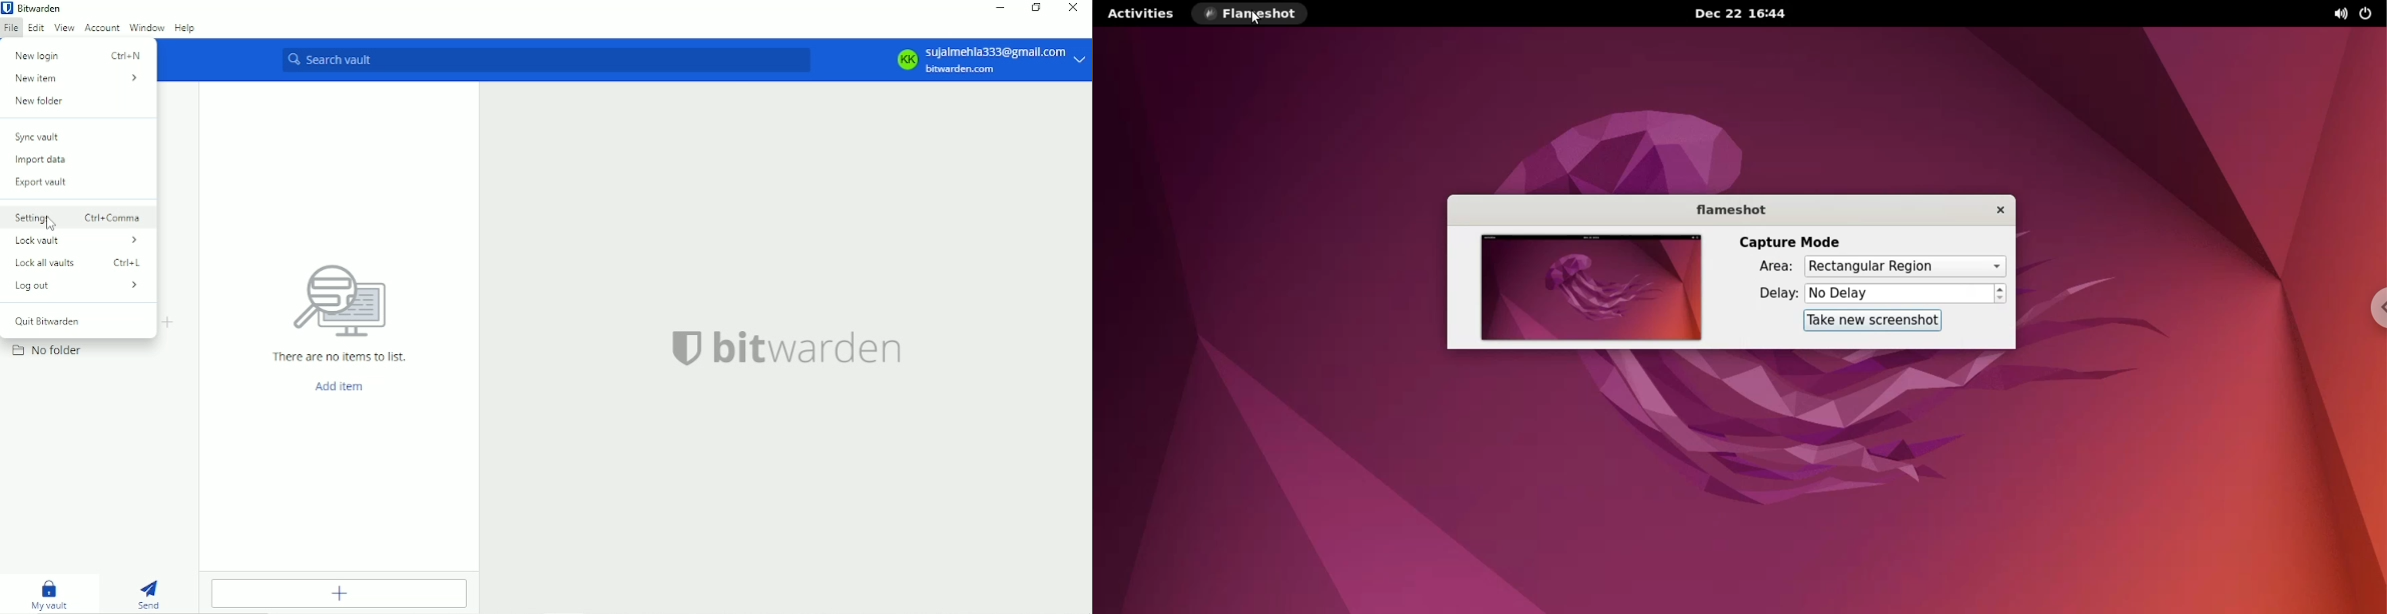 Image resolution: width=2408 pixels, height=616 pixels. What do you see at coordinates (50, 594) in the screenshot?
I see `My vault` at bounding box center [50, 594].